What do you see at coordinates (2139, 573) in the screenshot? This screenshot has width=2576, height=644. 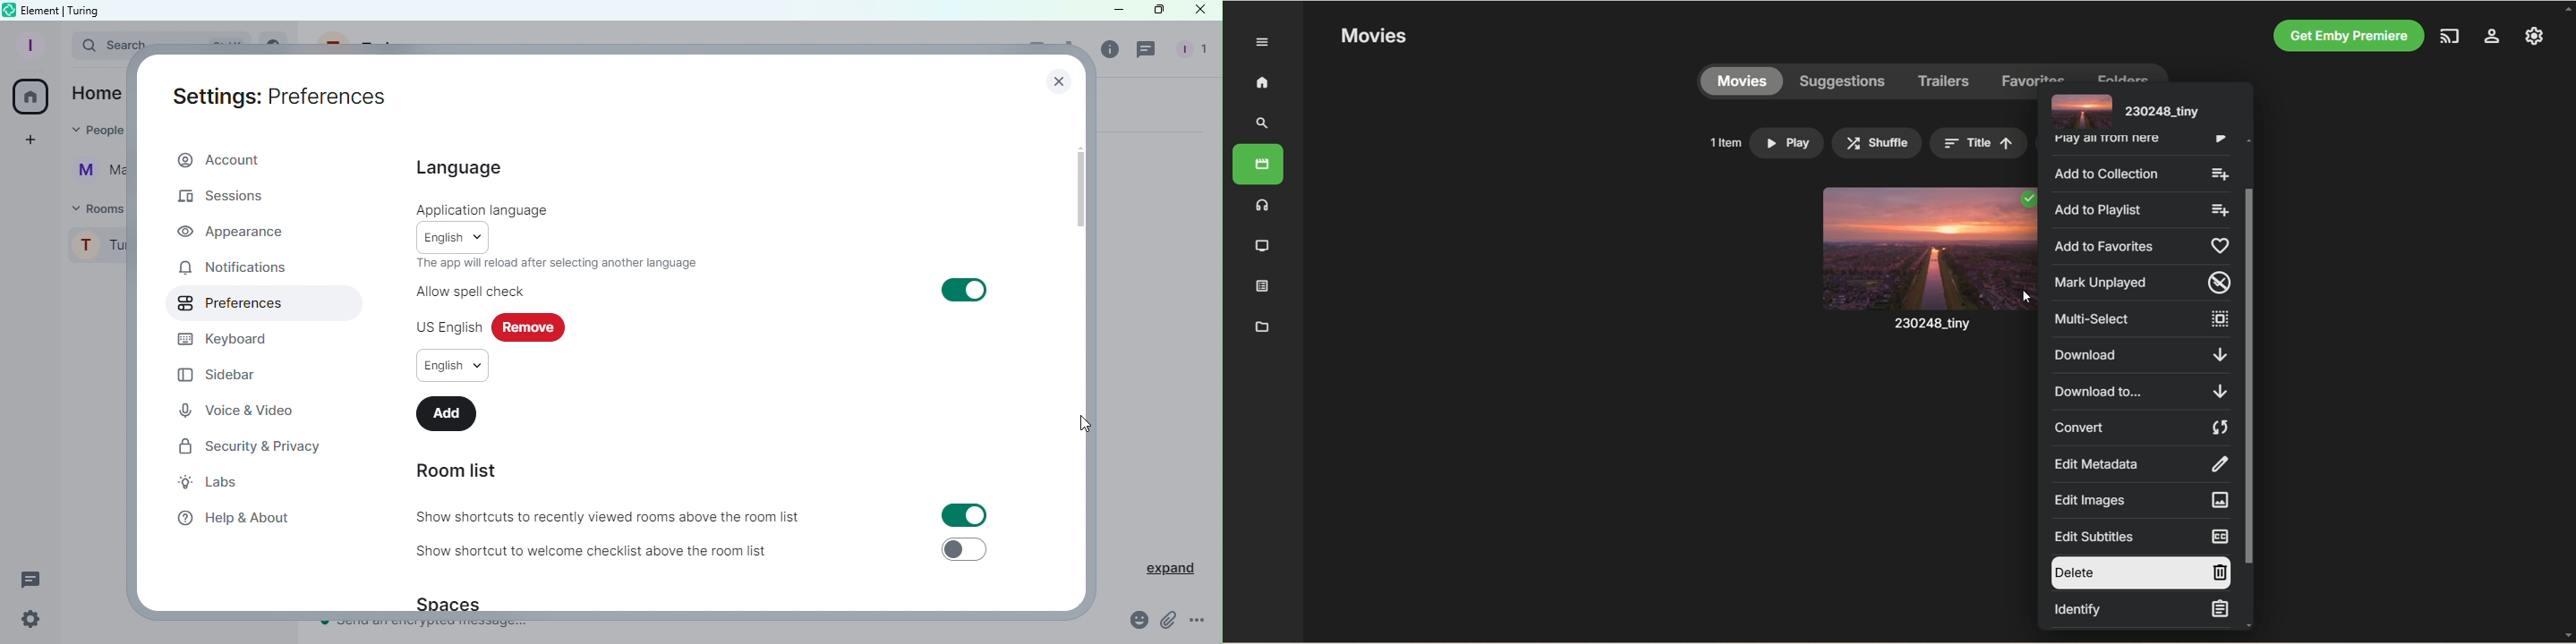 I see `delete` at bounding box center [2139, 573].